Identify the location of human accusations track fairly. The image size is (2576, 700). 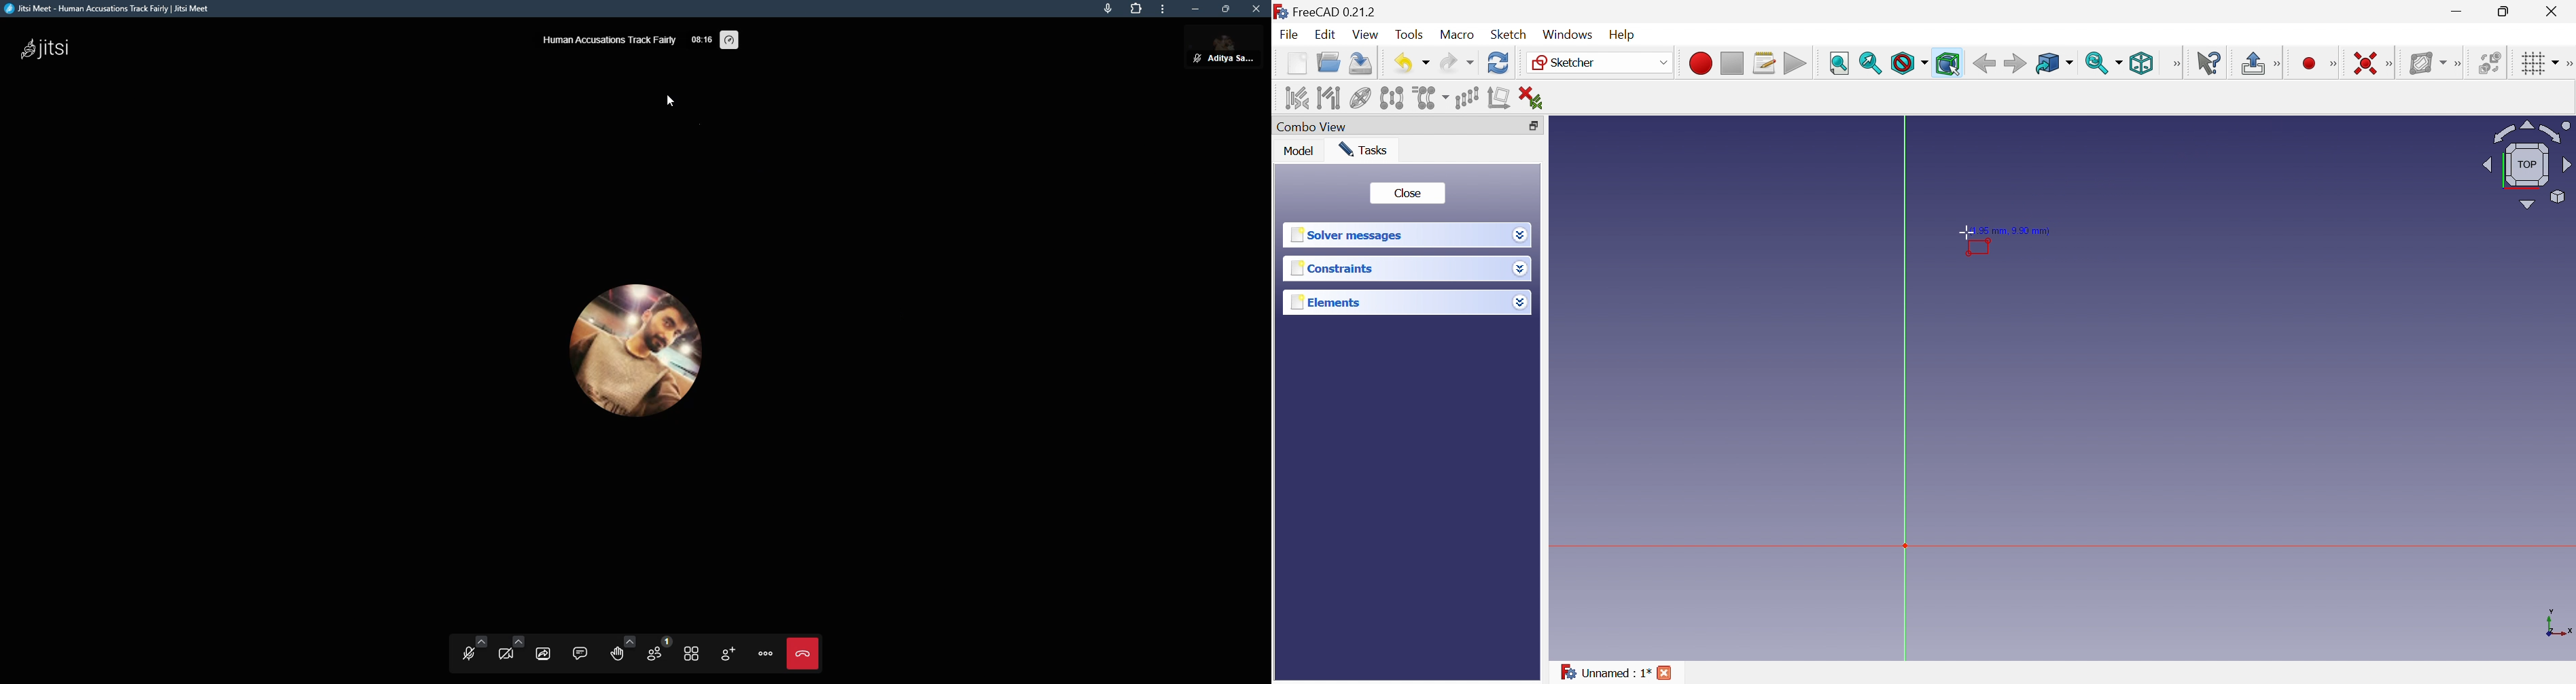
(601, 40).